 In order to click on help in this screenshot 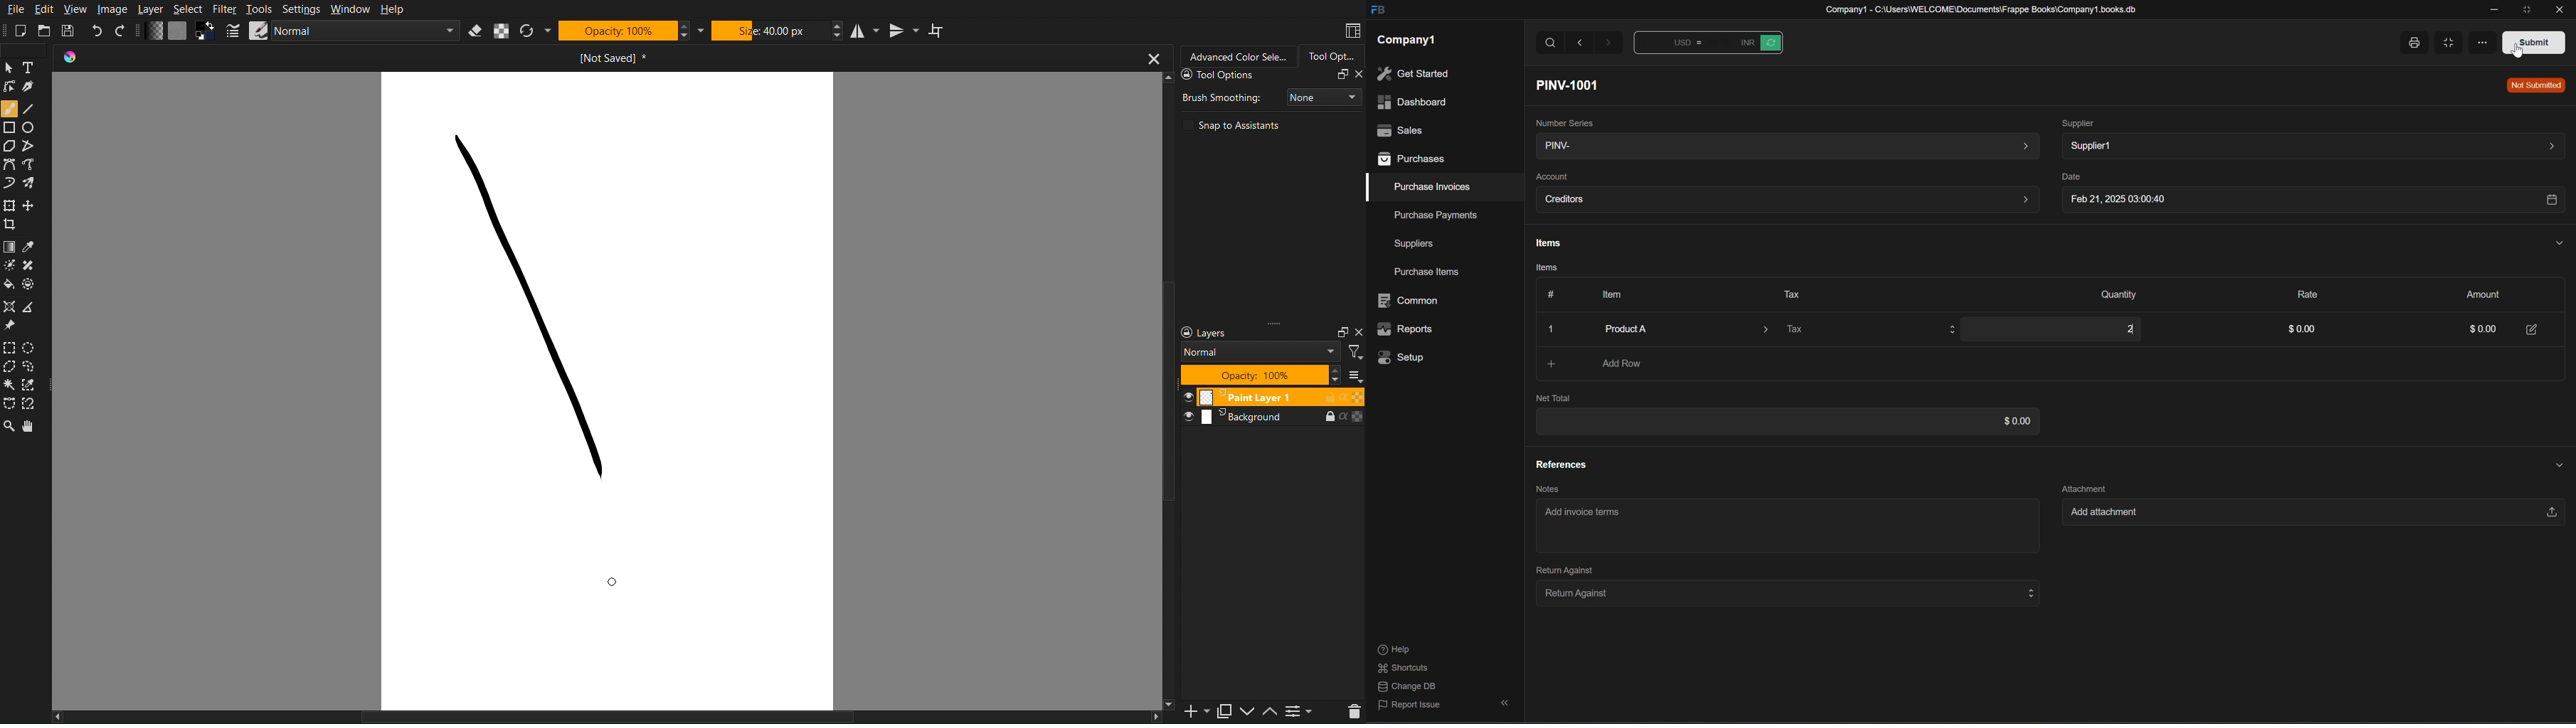, I will do `click(1393, 650)`.